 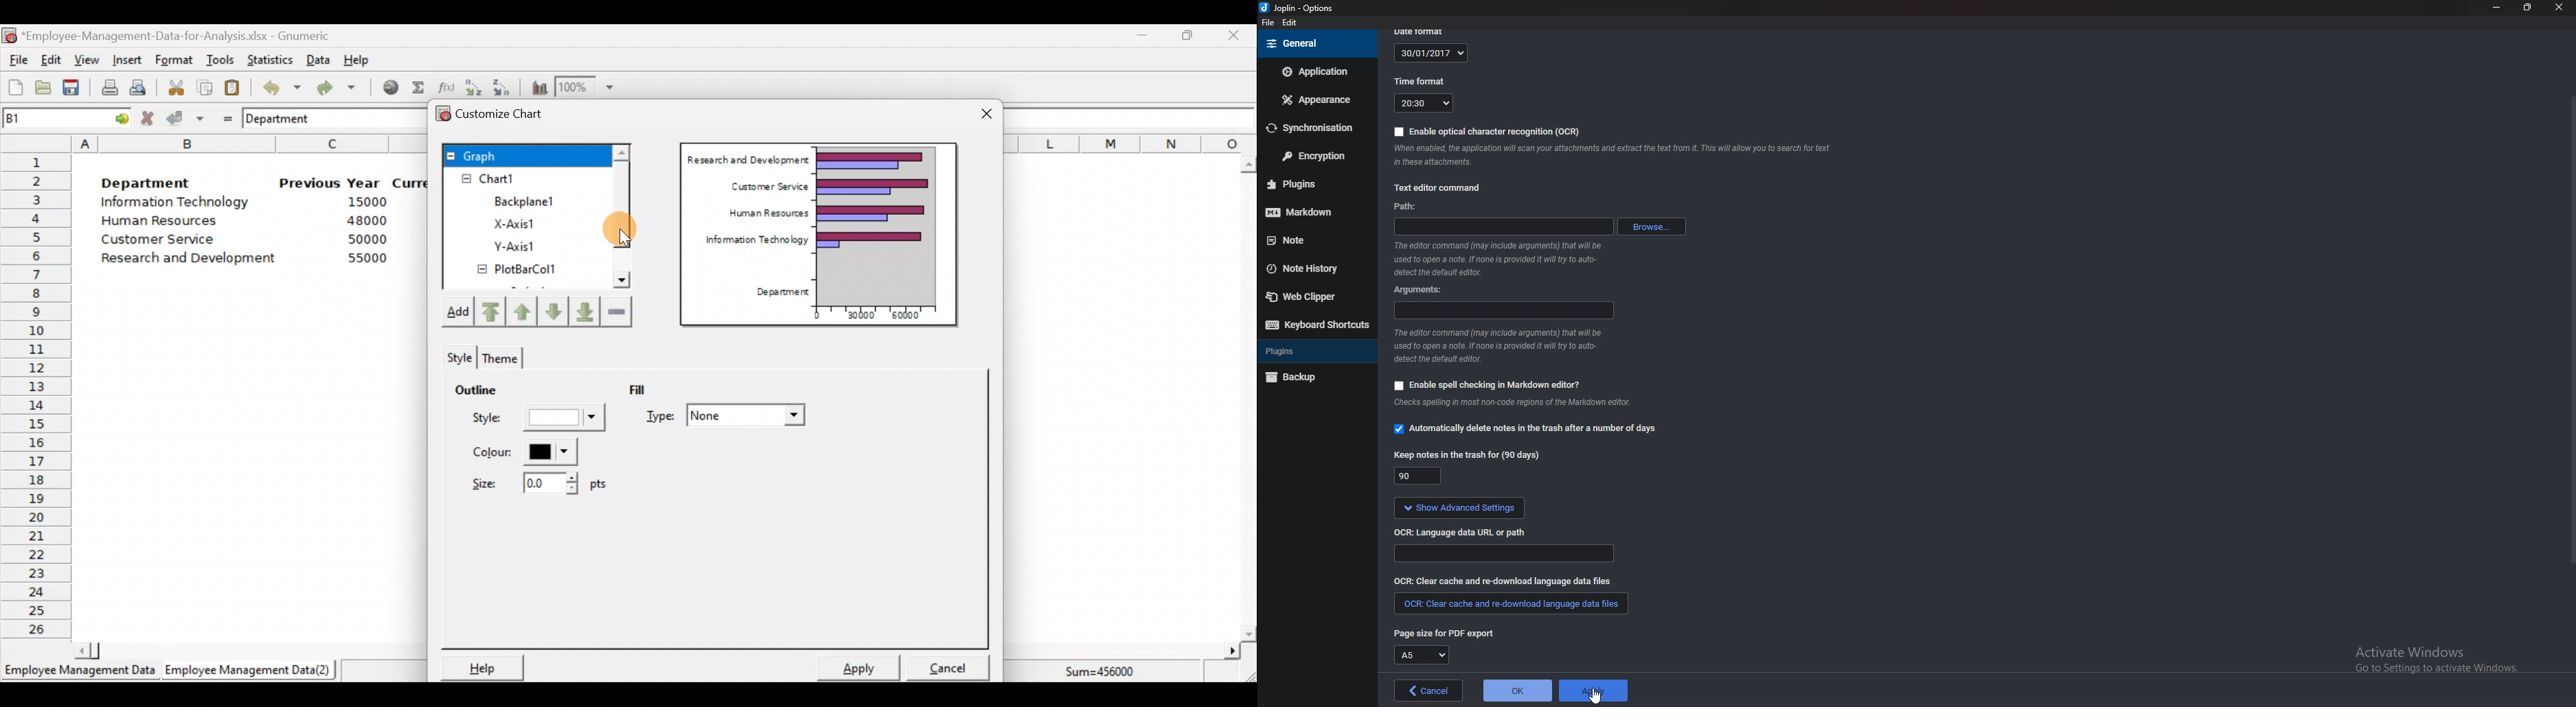 I want to click on close, so click(x=2557, y=7).